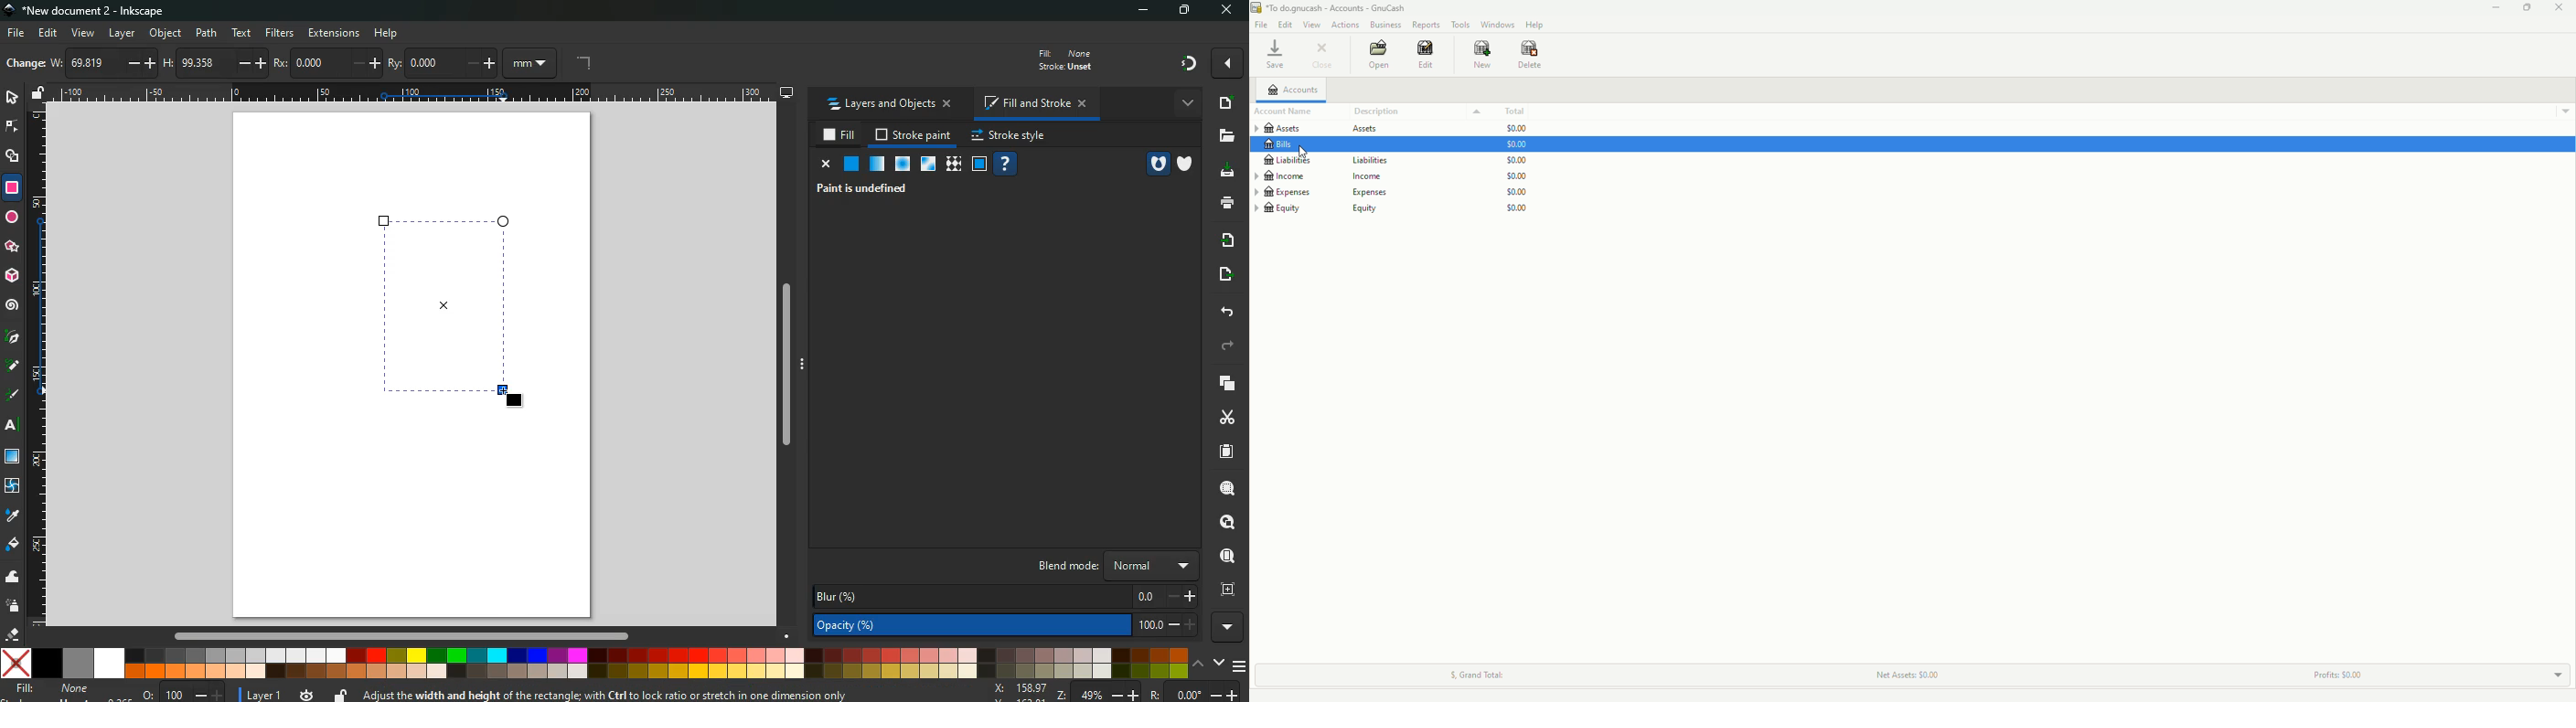 The height and width of the screenshot is (728, 2576). What do you see at coordinates (1229, 63) in the screenshot?
I see `more` at bounding box center [1229, 63].